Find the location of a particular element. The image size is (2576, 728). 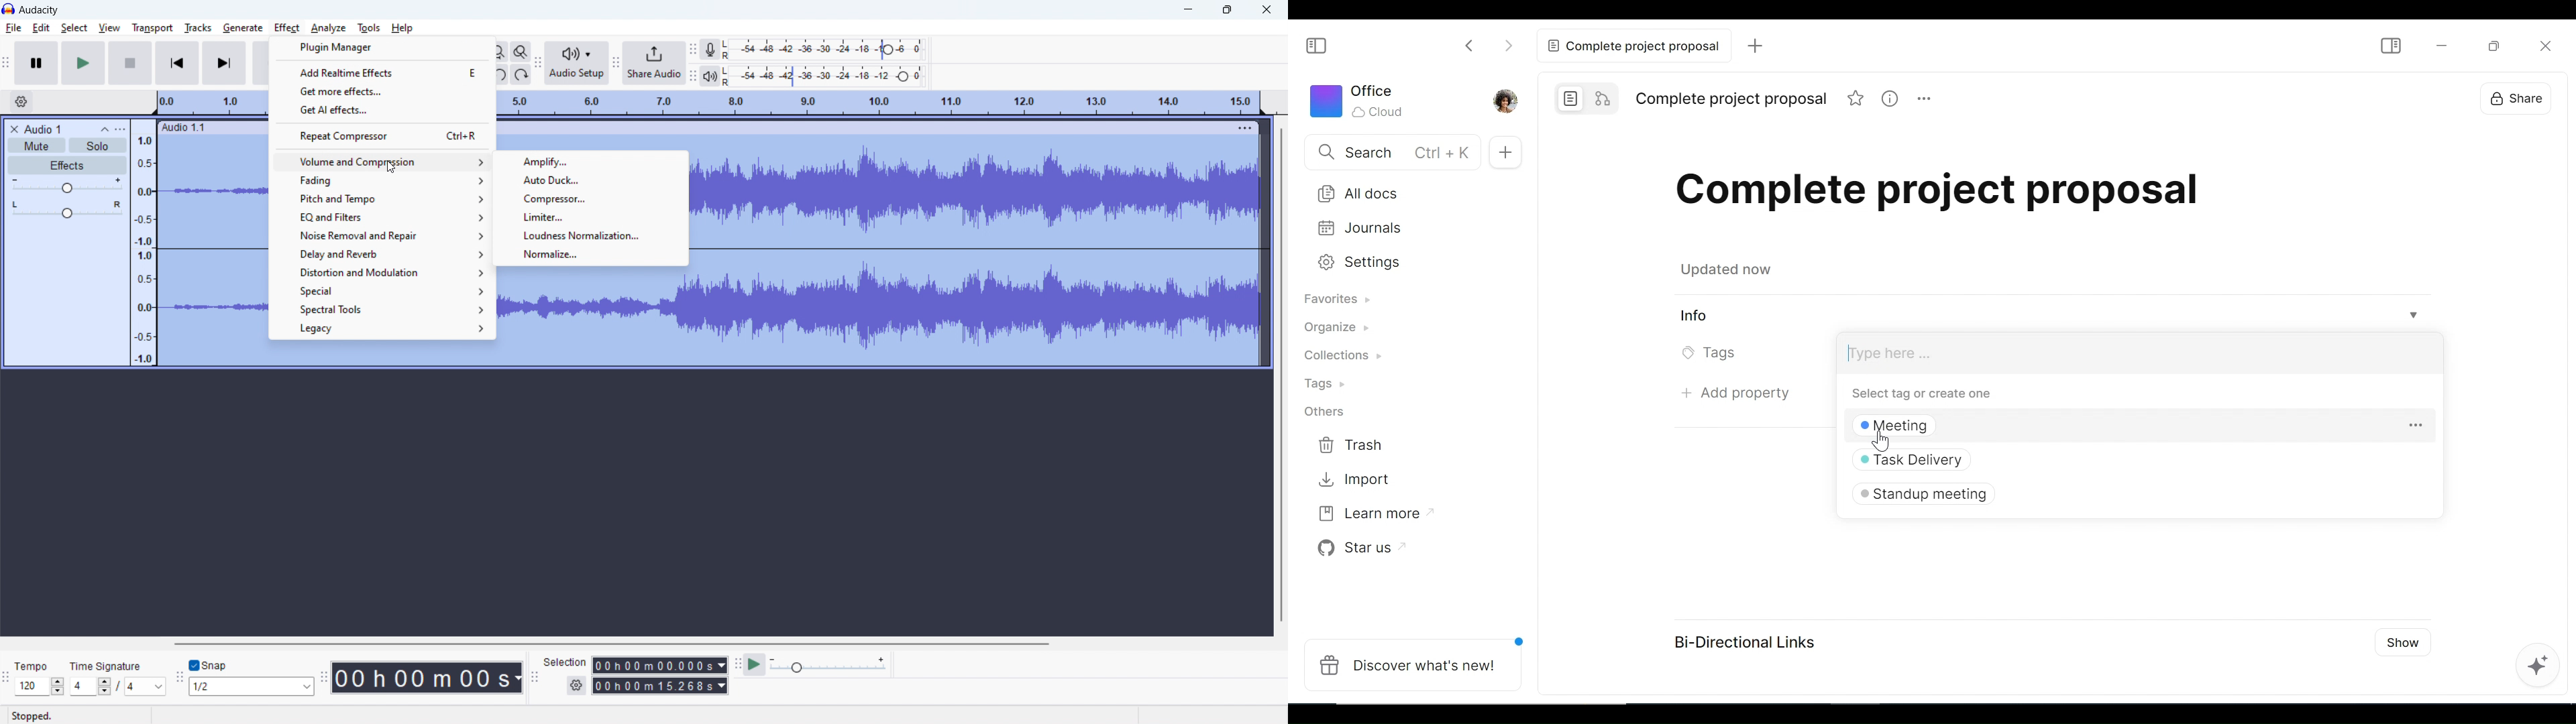

project title is located at coordinates (42, 129).